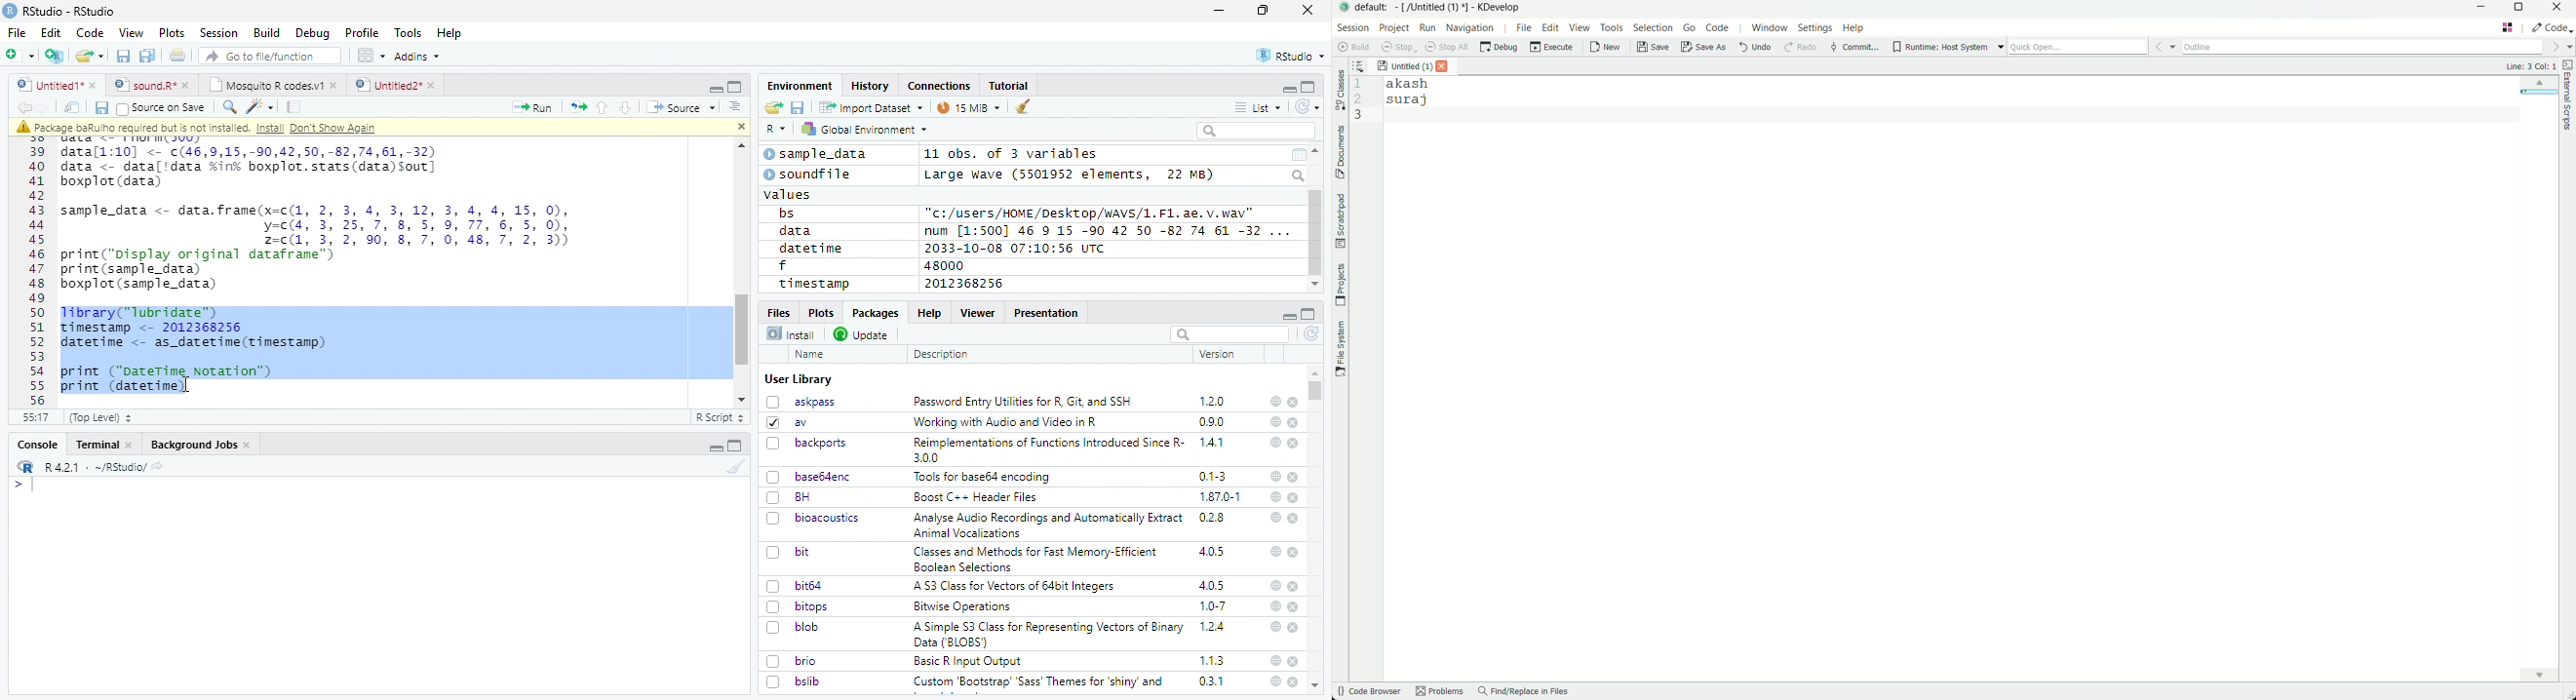 The image size is (2576, 700). What do you see at coordinates (811, 355) in the screenshot?
I see `Name` at bounding box center [811, 355].